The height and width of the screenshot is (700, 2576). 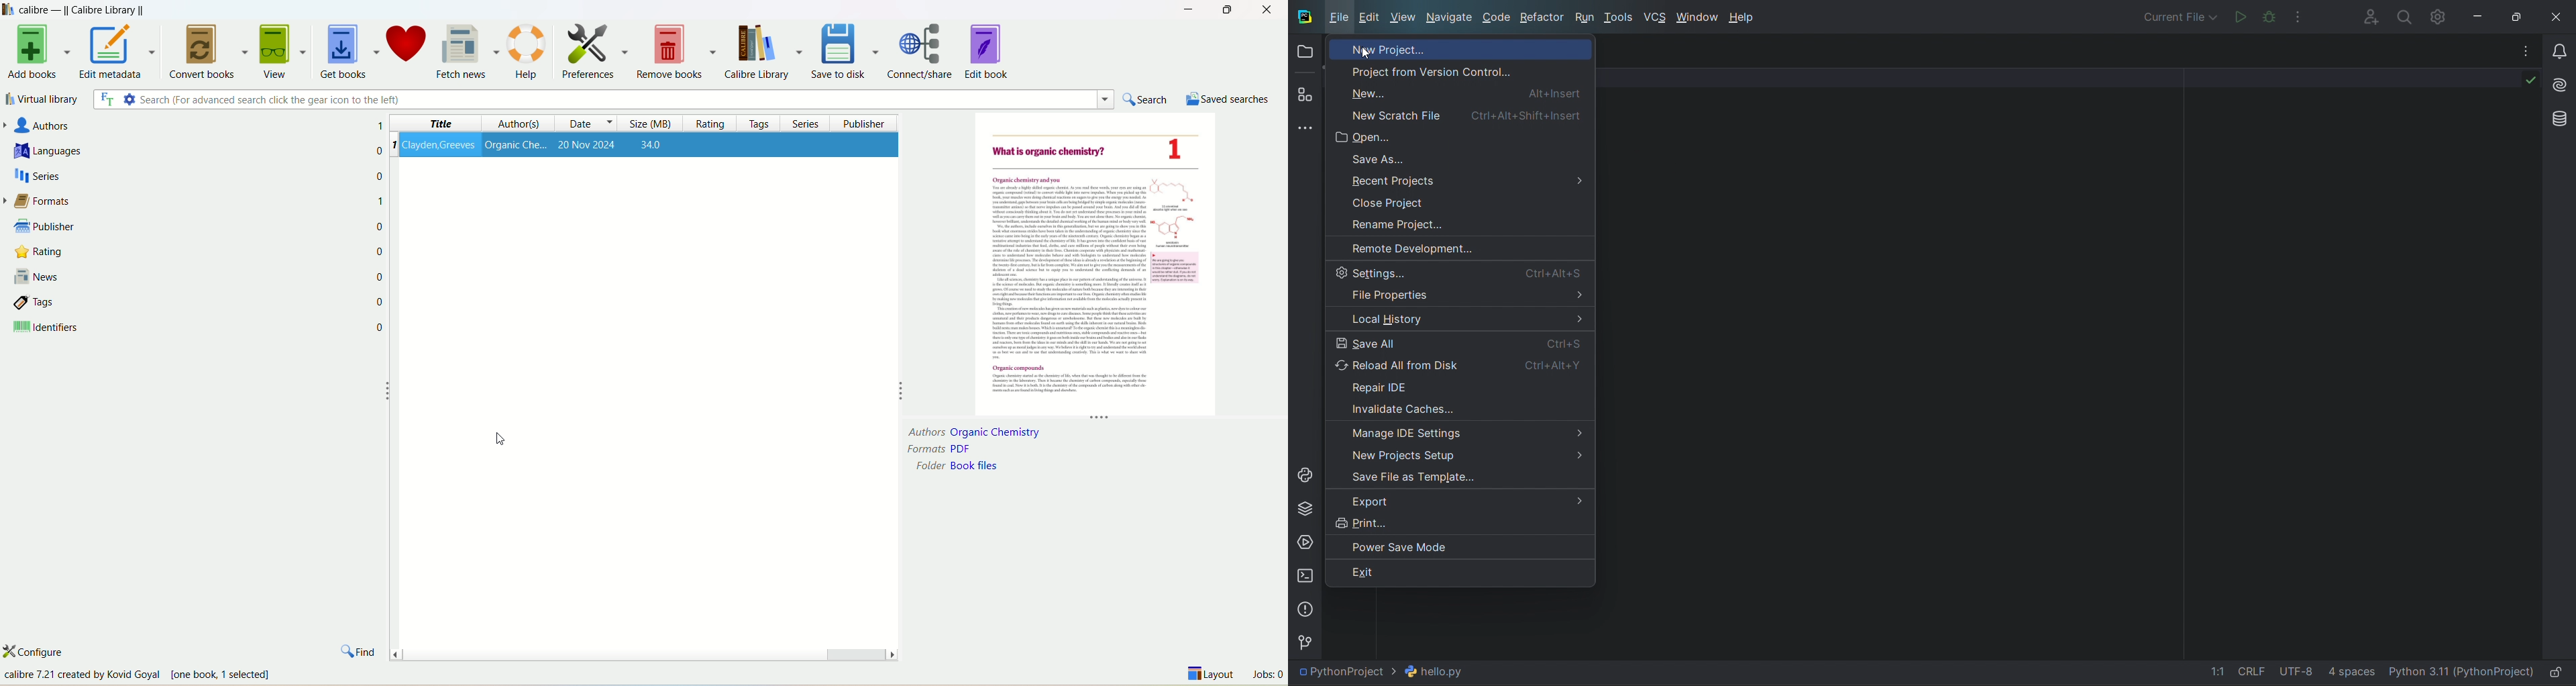 I want to click on run, so click(x=2237, y=15).